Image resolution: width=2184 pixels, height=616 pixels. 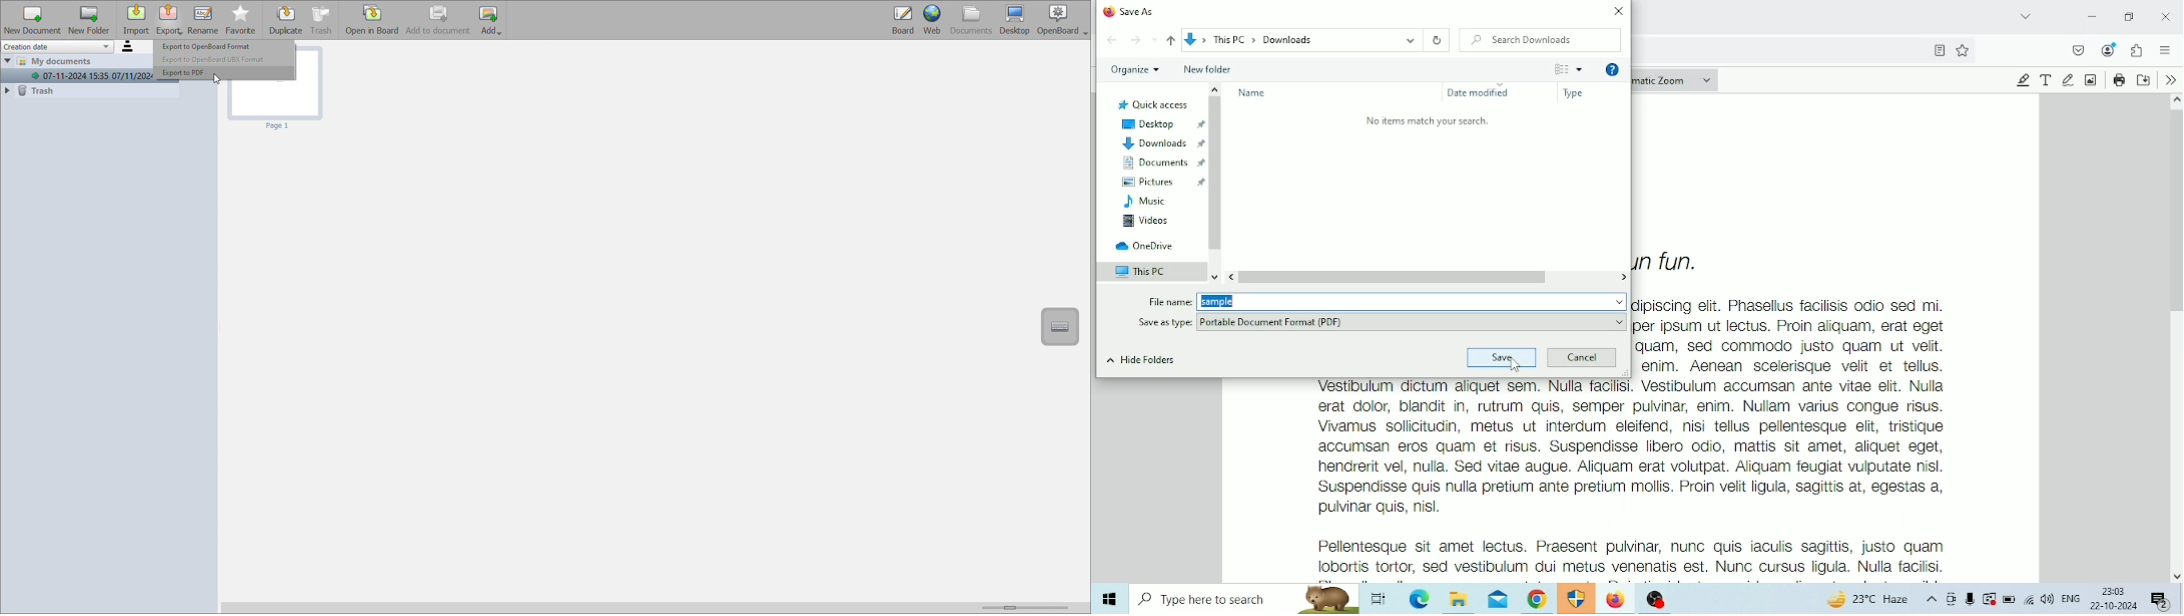 What do you see at coordinates (1412, 301) in the screenshot?
I see `File name Field` at bounding box center [1412, 301].